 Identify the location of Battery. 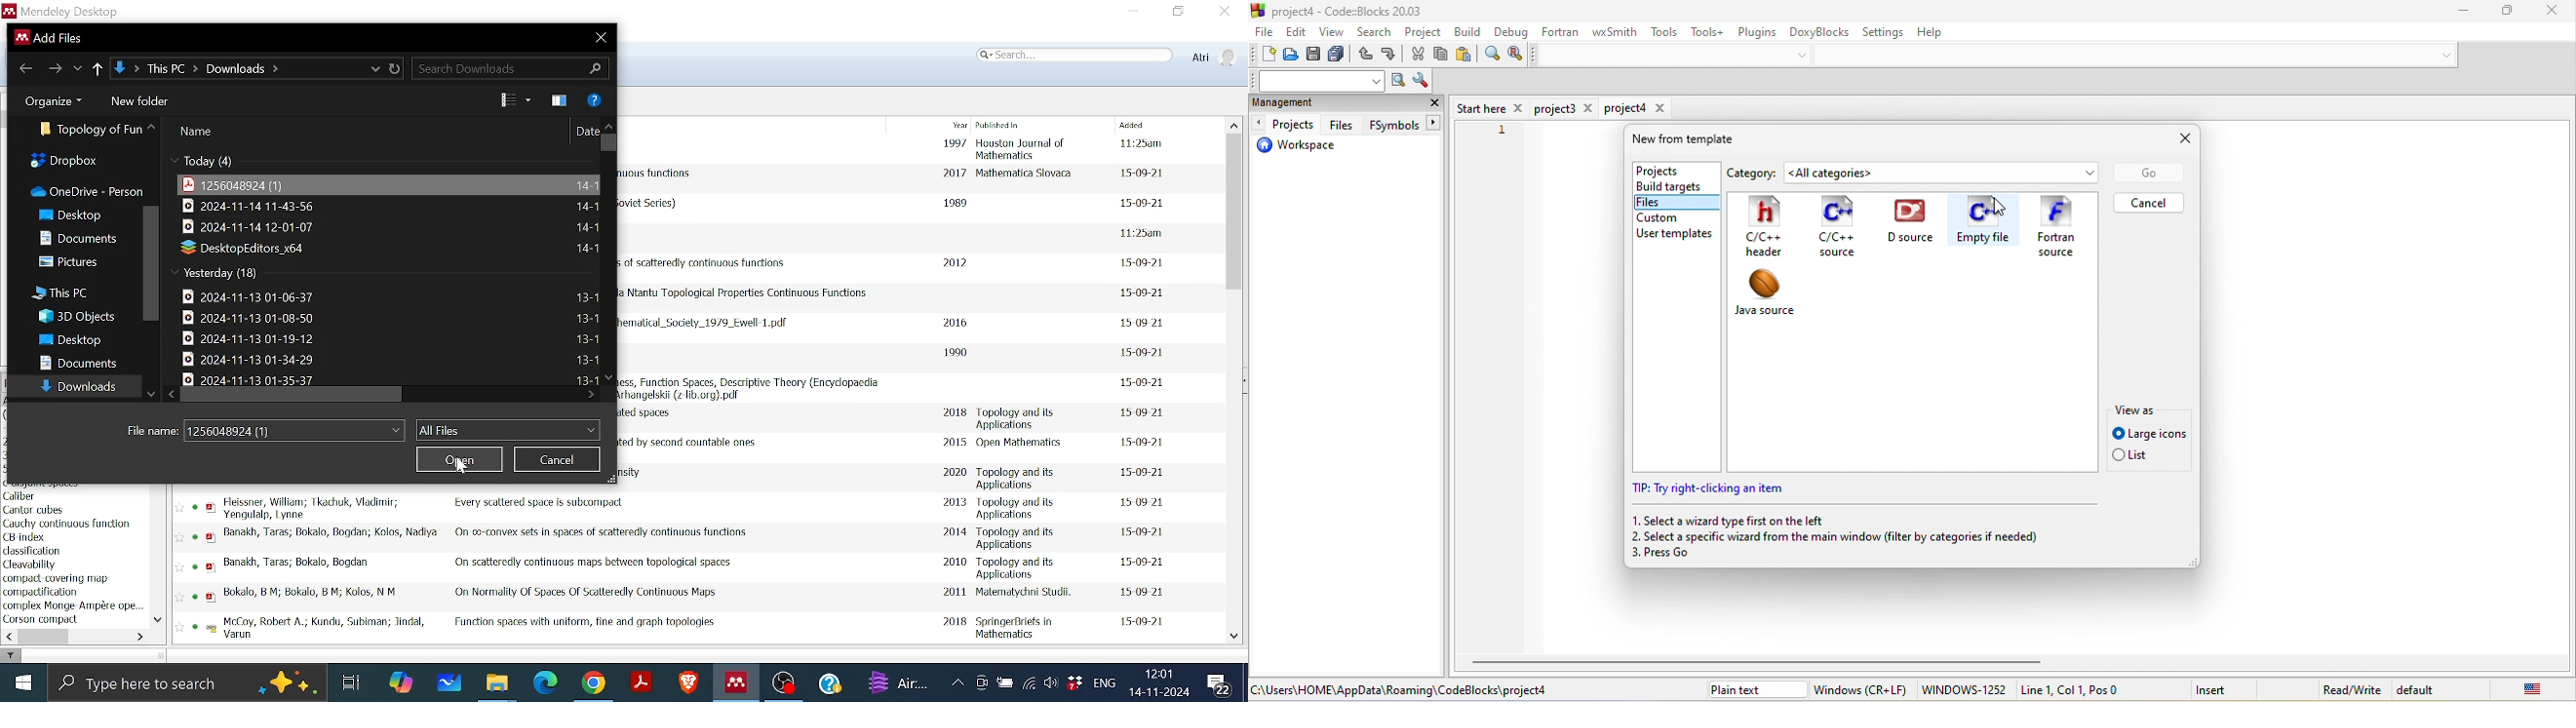
(1005, 684).